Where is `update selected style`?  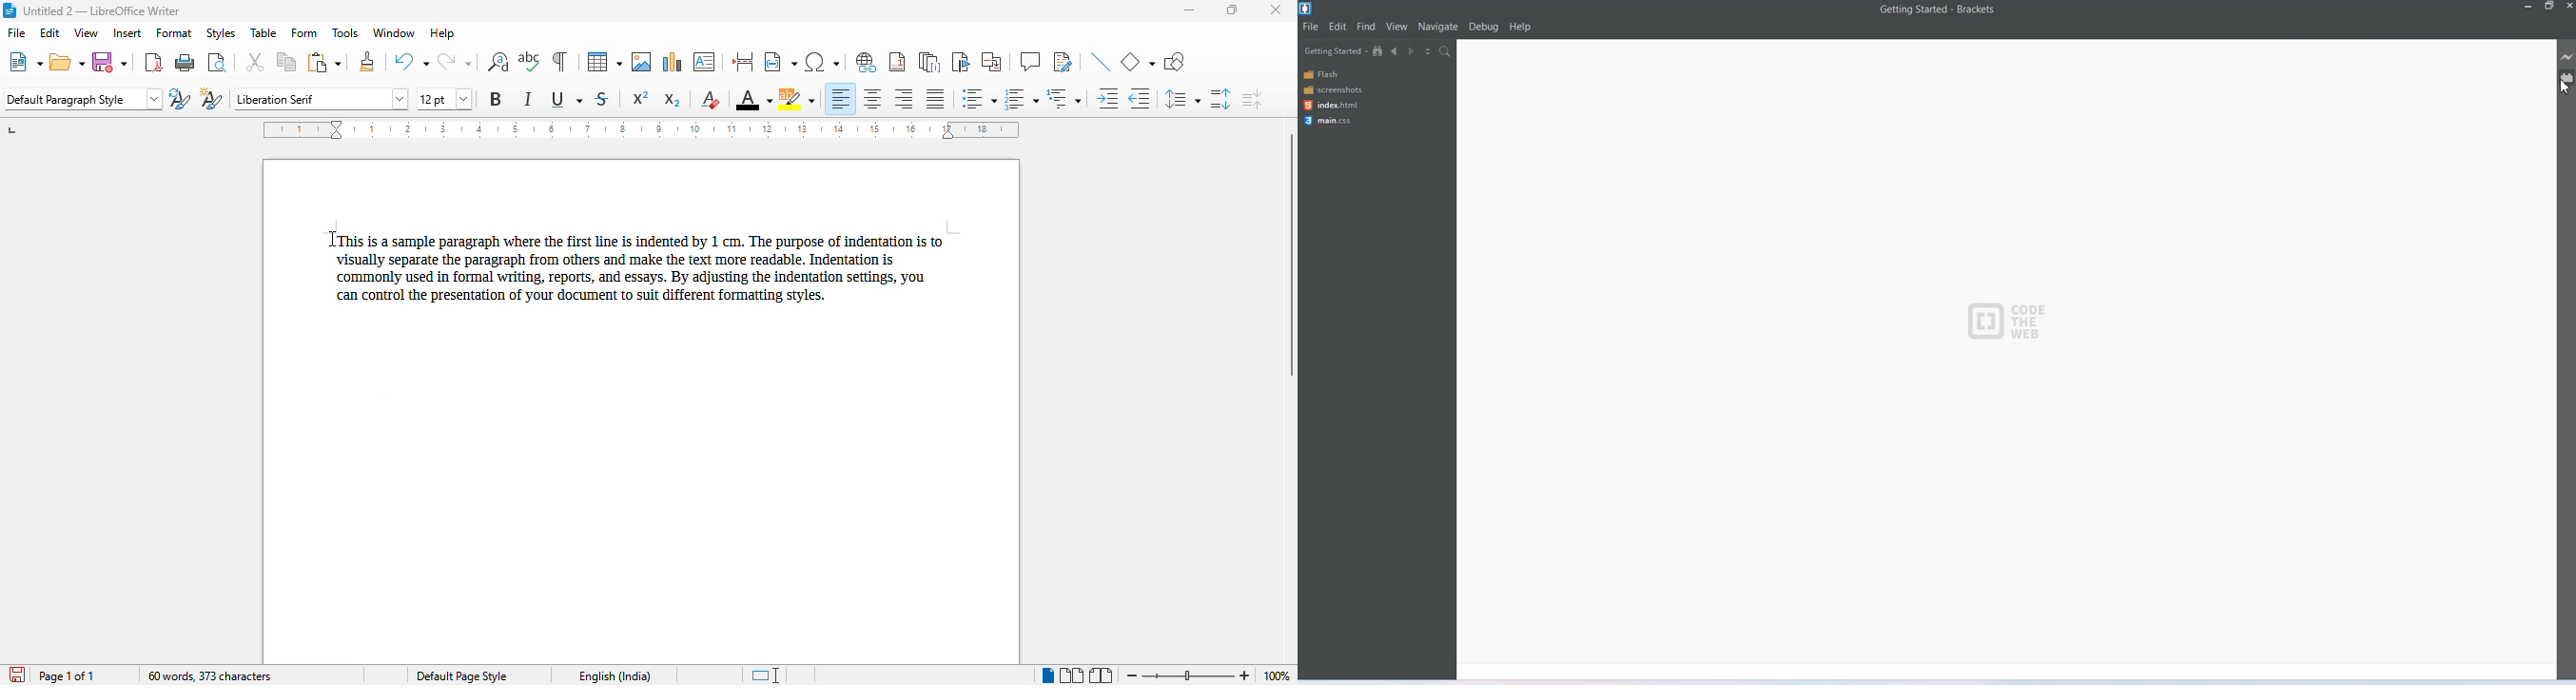
update selected style is located at coordinates (180, 98).